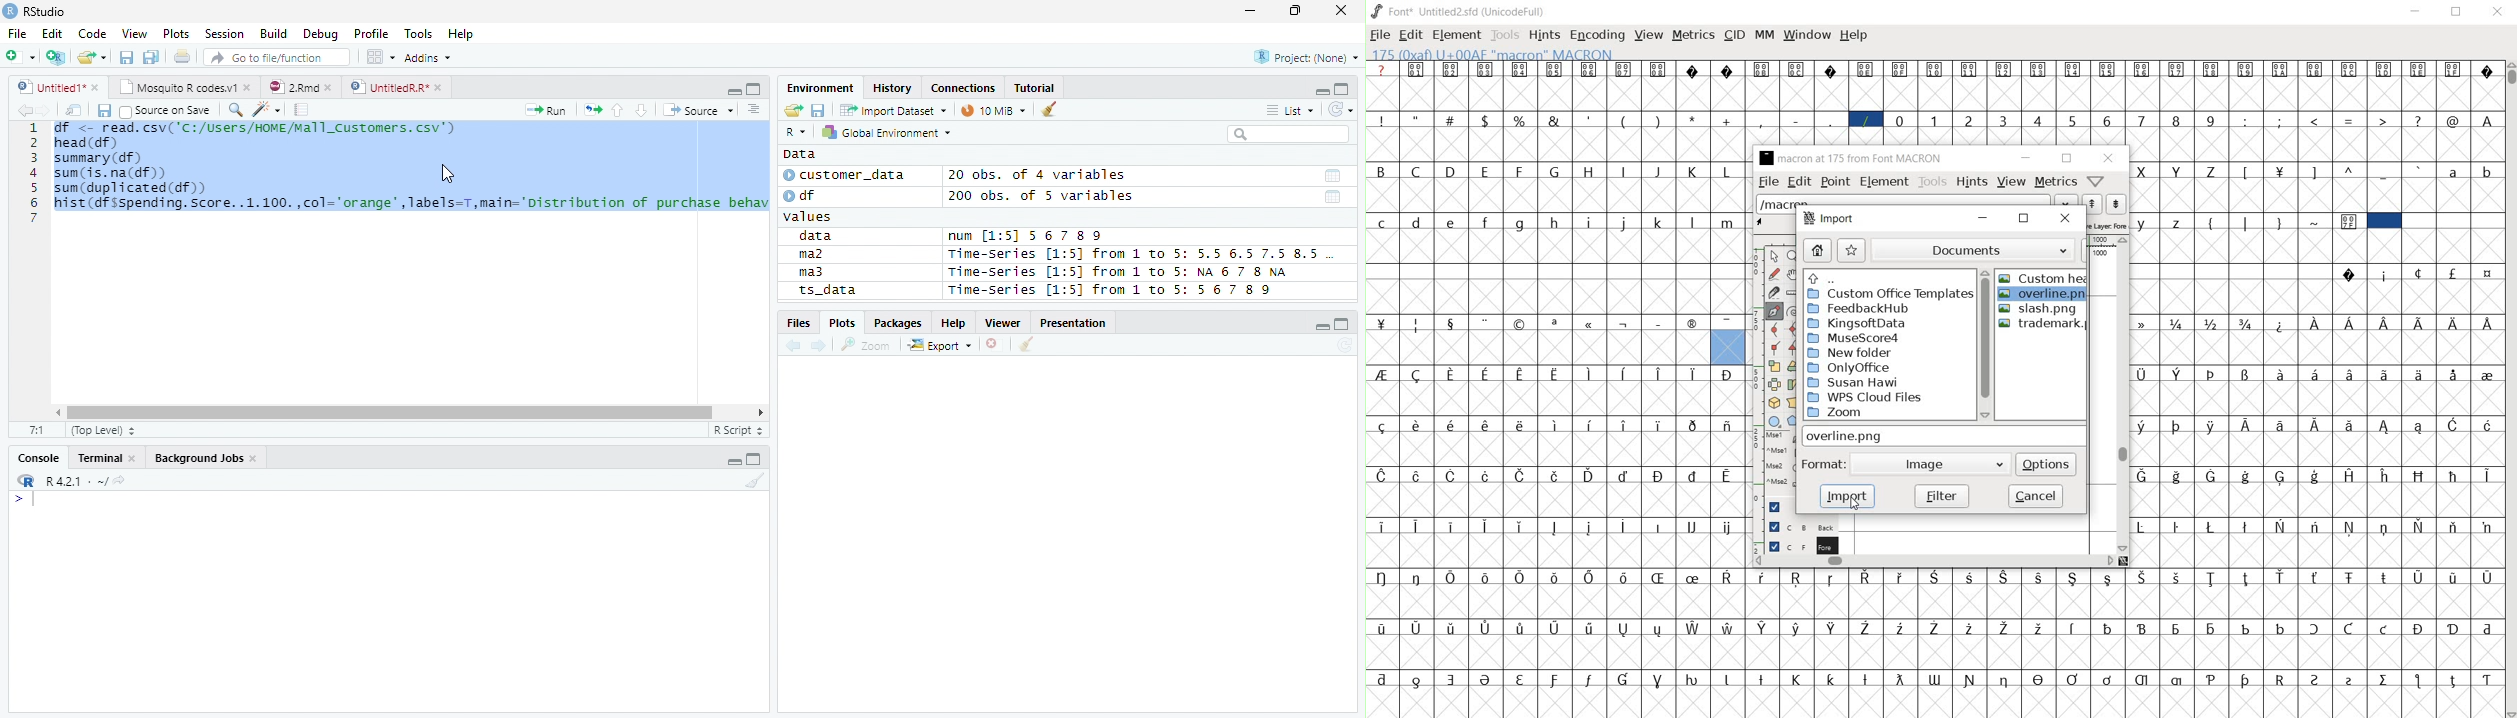  I want to click on data, so click(819, 237).